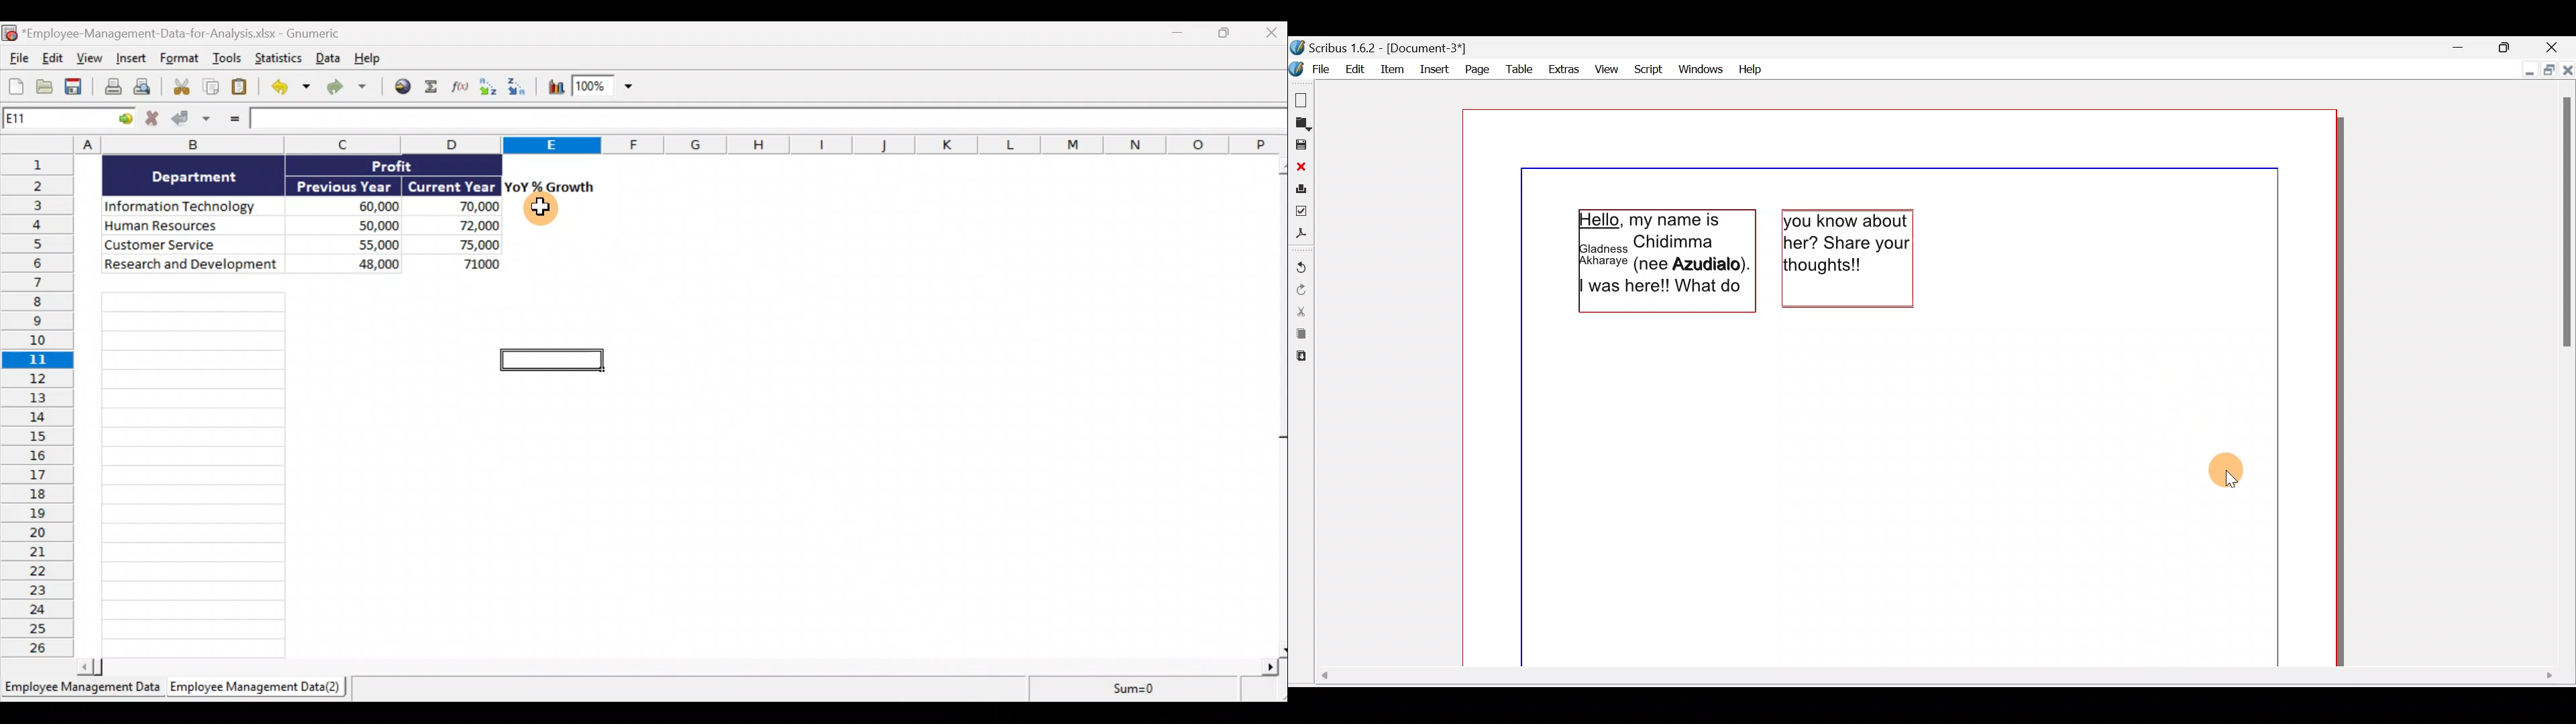 The height and width of the screenshot is (728, 2576). I want to click on Open a file, so click(46, 86).